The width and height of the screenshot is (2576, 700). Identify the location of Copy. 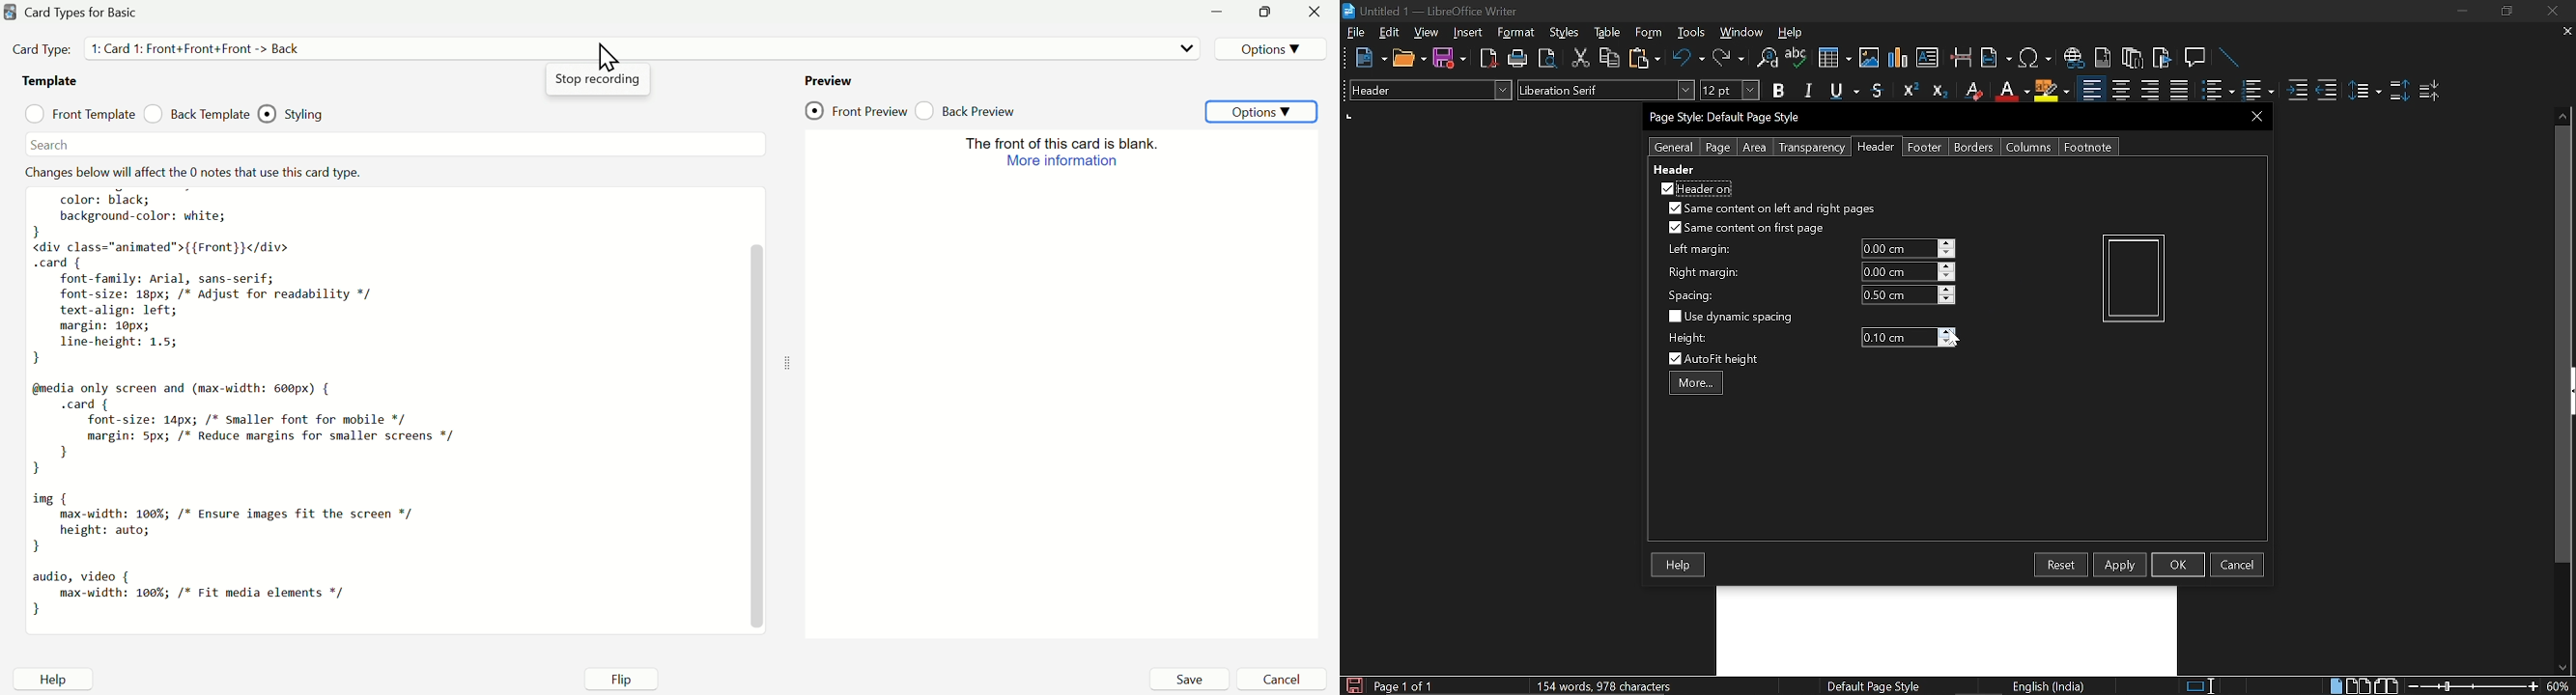
(1608, 58).